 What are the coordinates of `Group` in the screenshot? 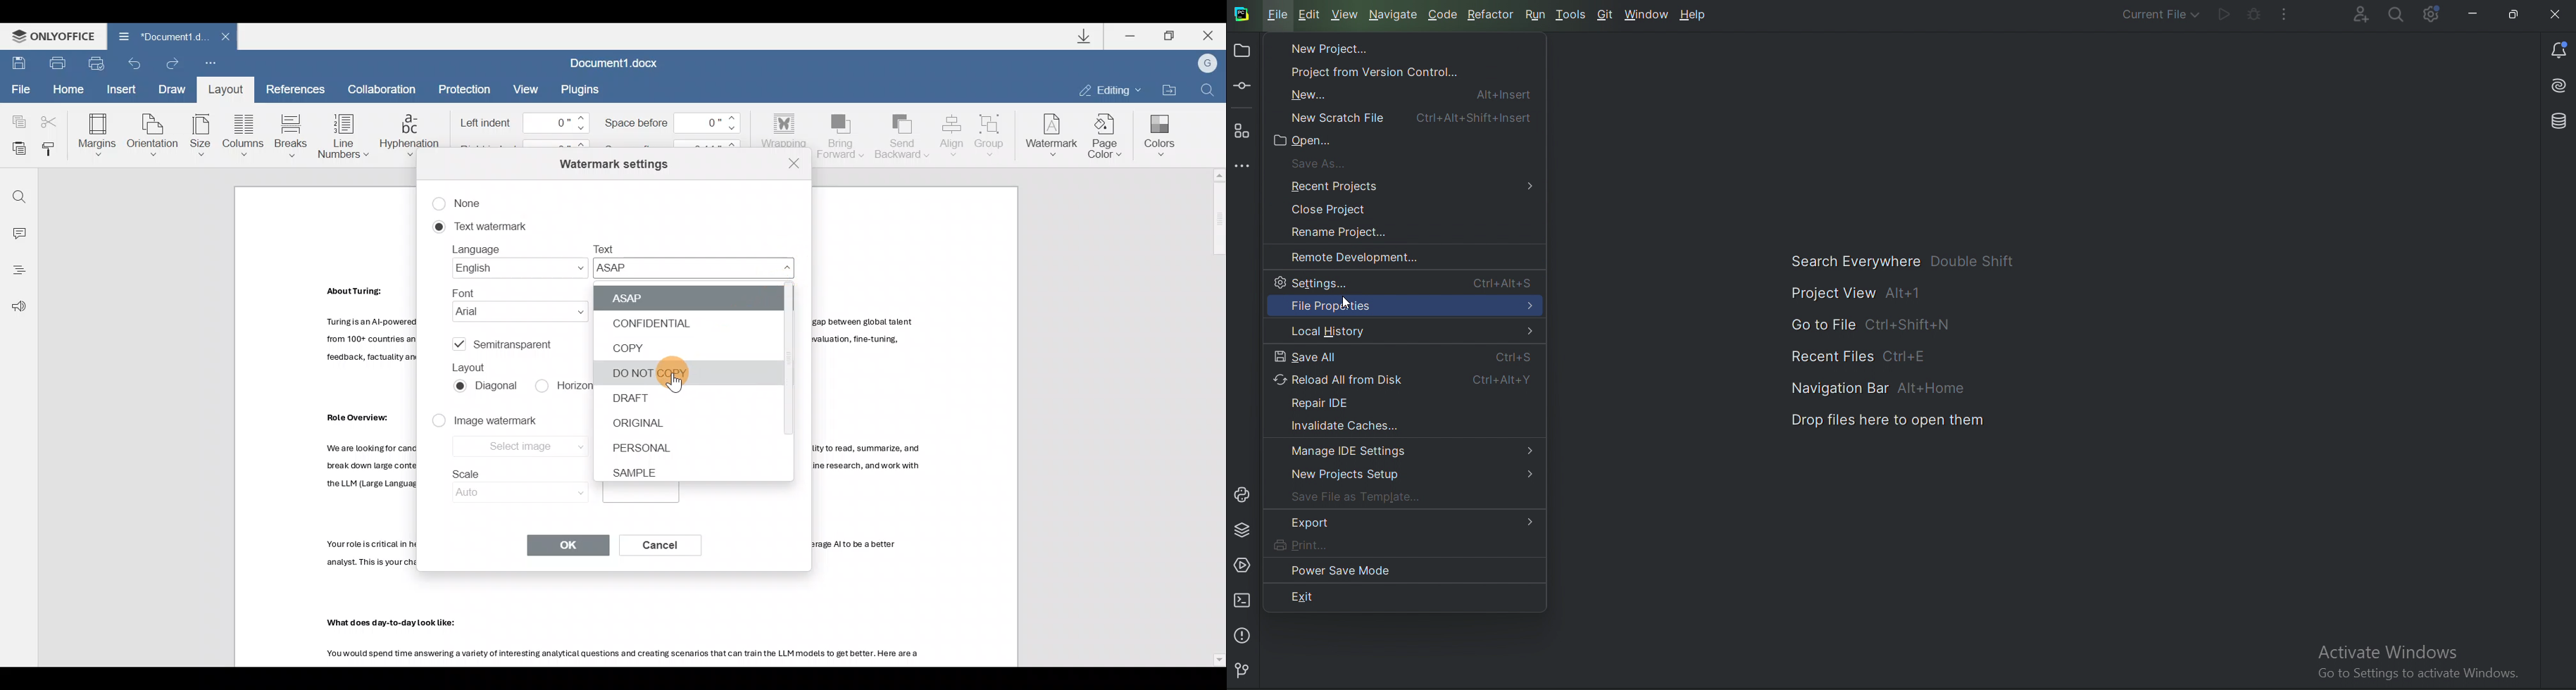 It's located at (994, 132).